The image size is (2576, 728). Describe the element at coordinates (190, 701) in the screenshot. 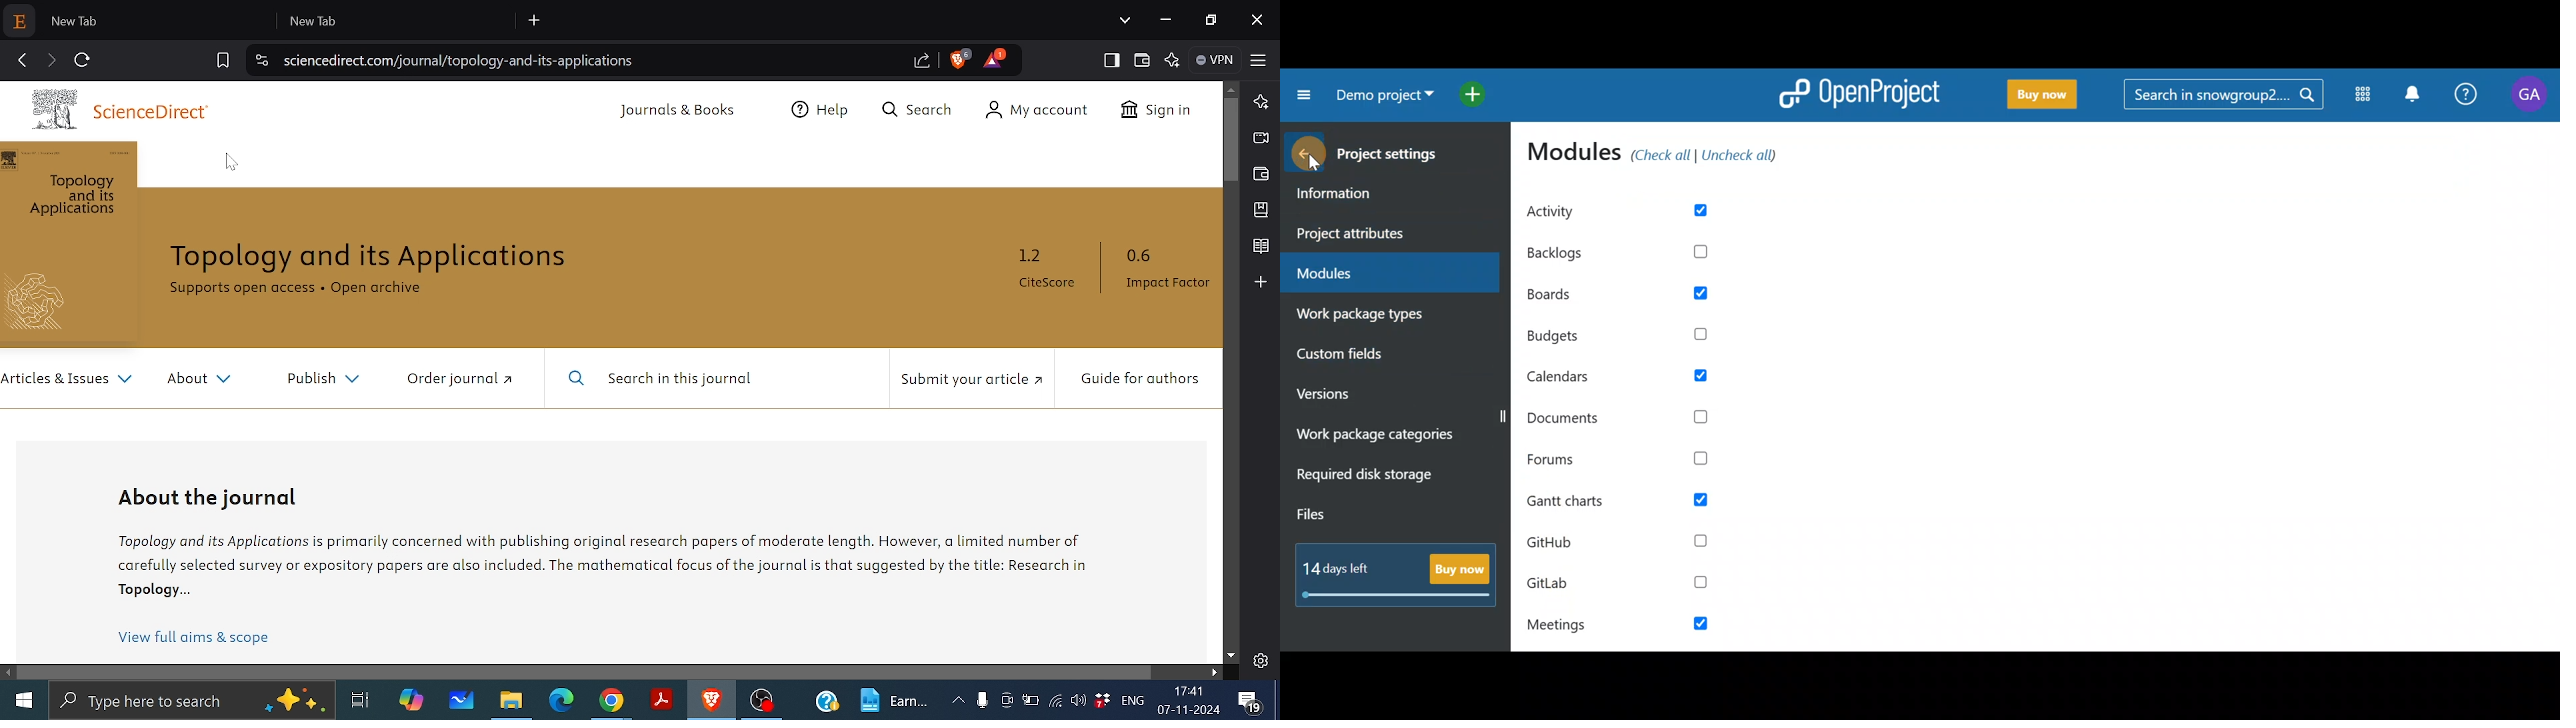

I see `Type or search for apps` at that location.